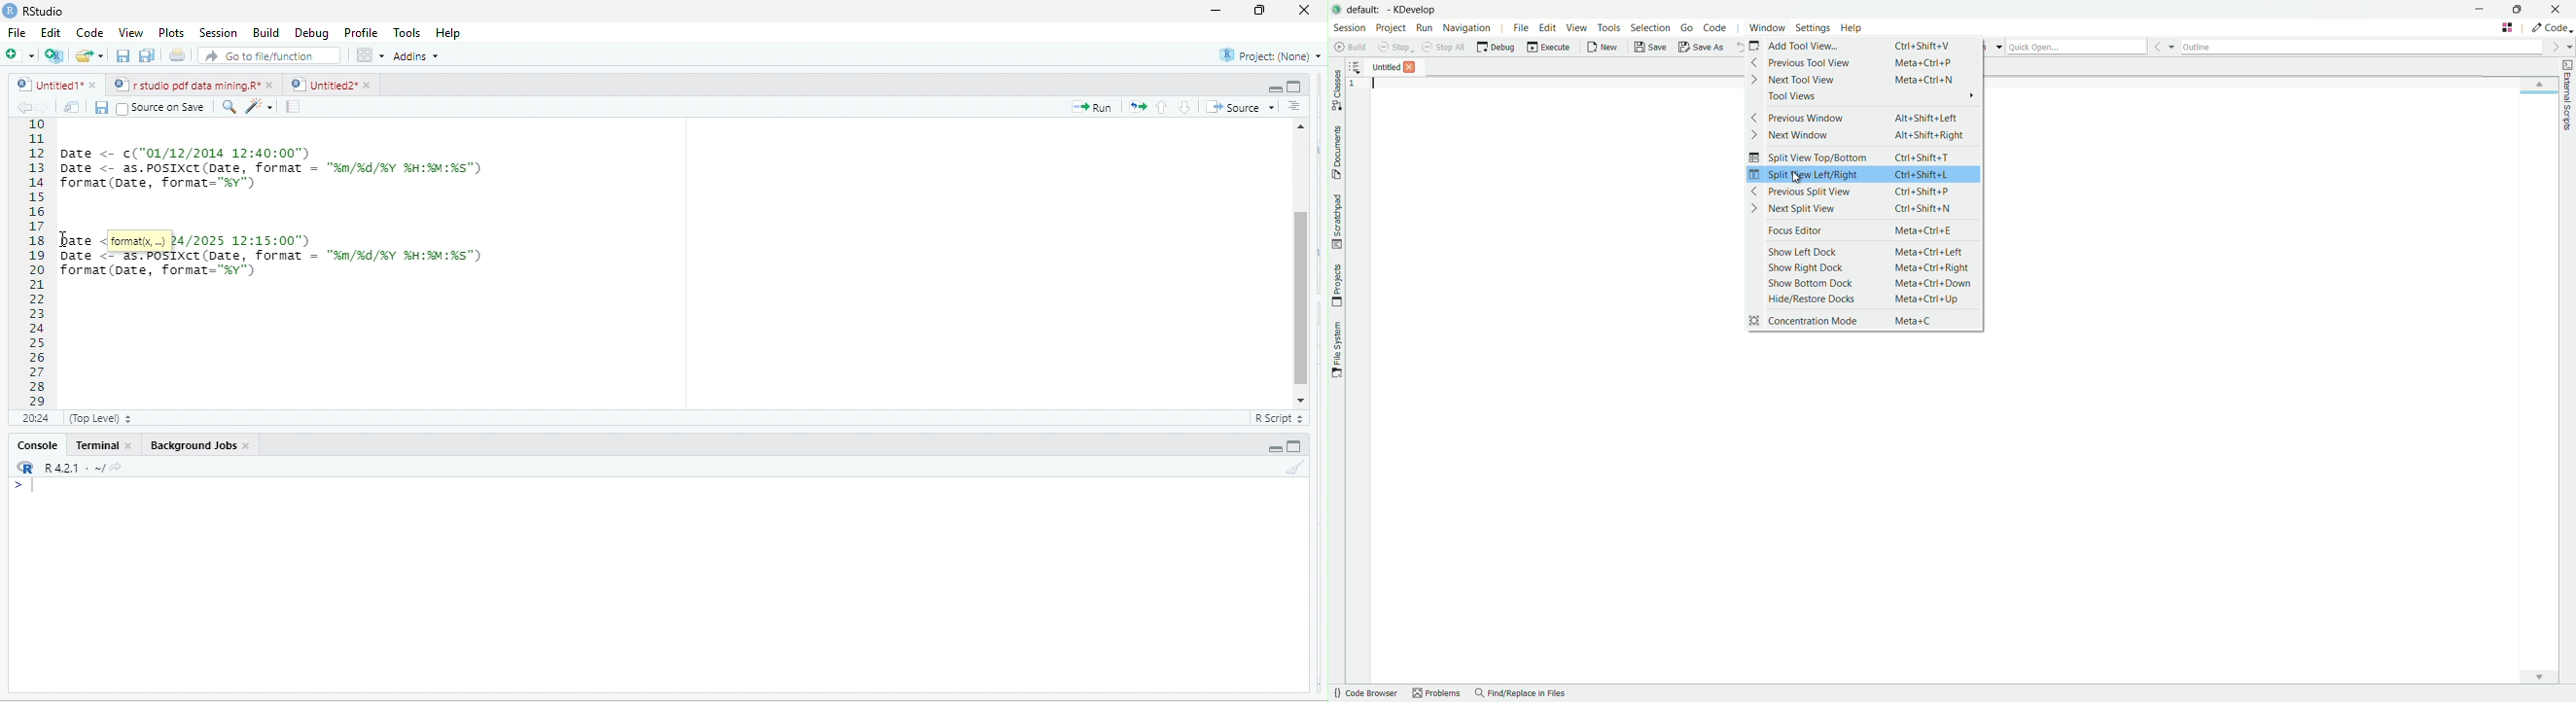 This screenshot has width=2576, height=728. I want to click on Edit, so click(51, 35).